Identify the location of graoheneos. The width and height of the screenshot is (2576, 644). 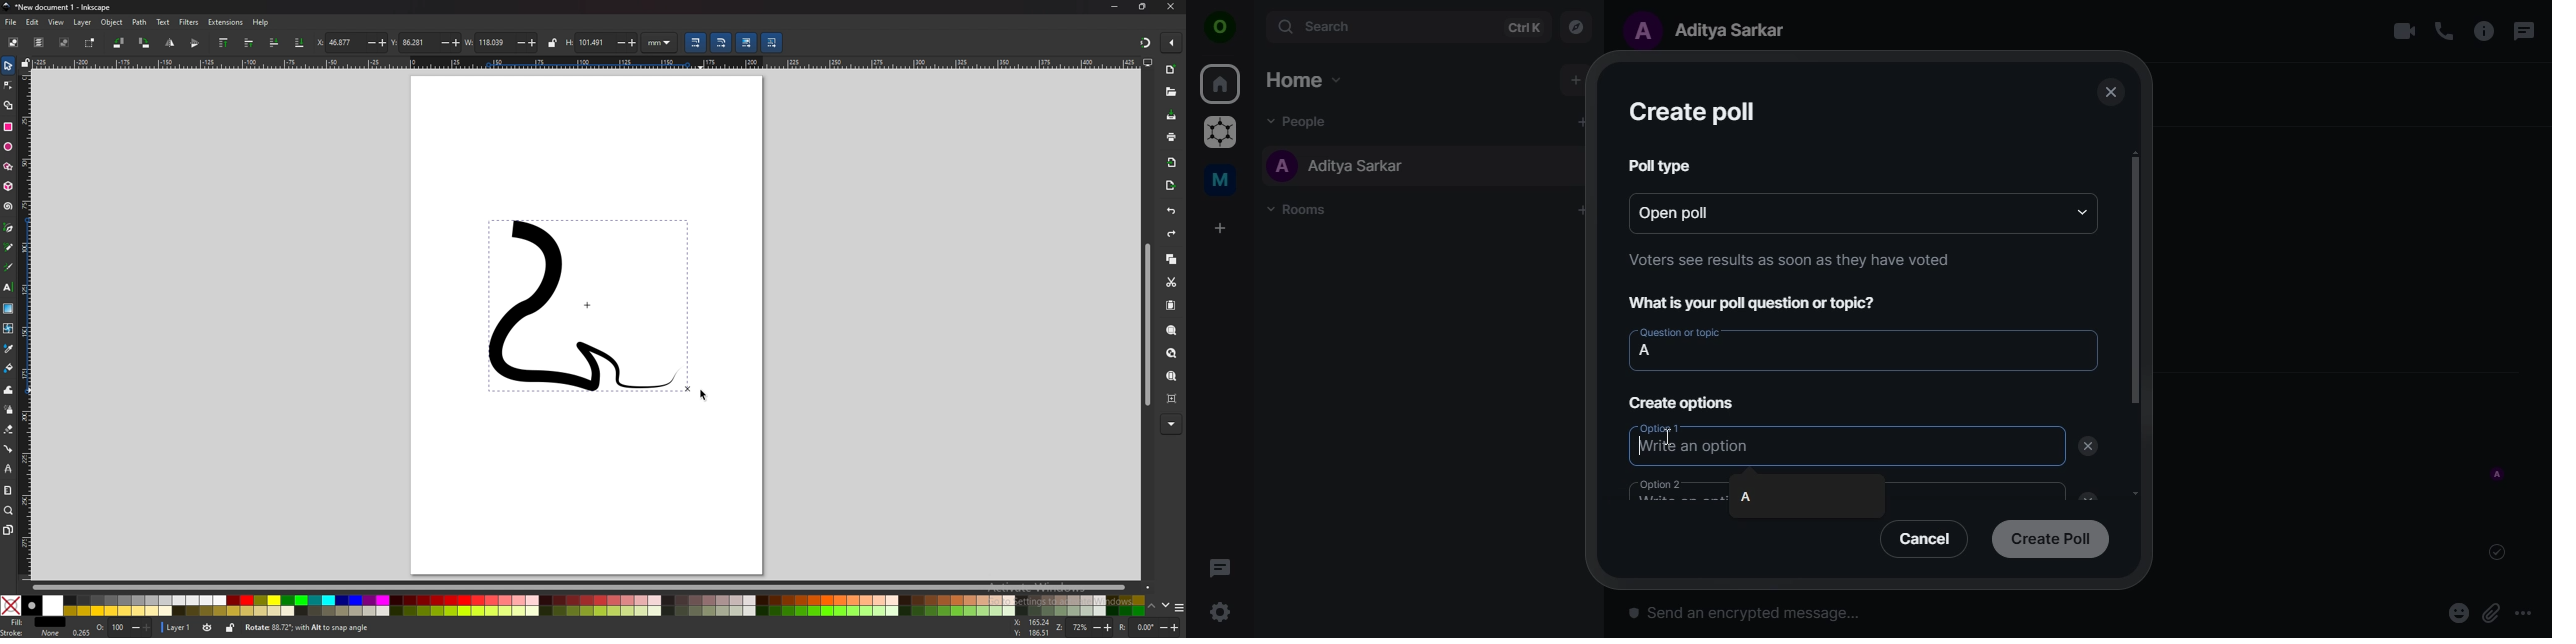
(1220, 134).